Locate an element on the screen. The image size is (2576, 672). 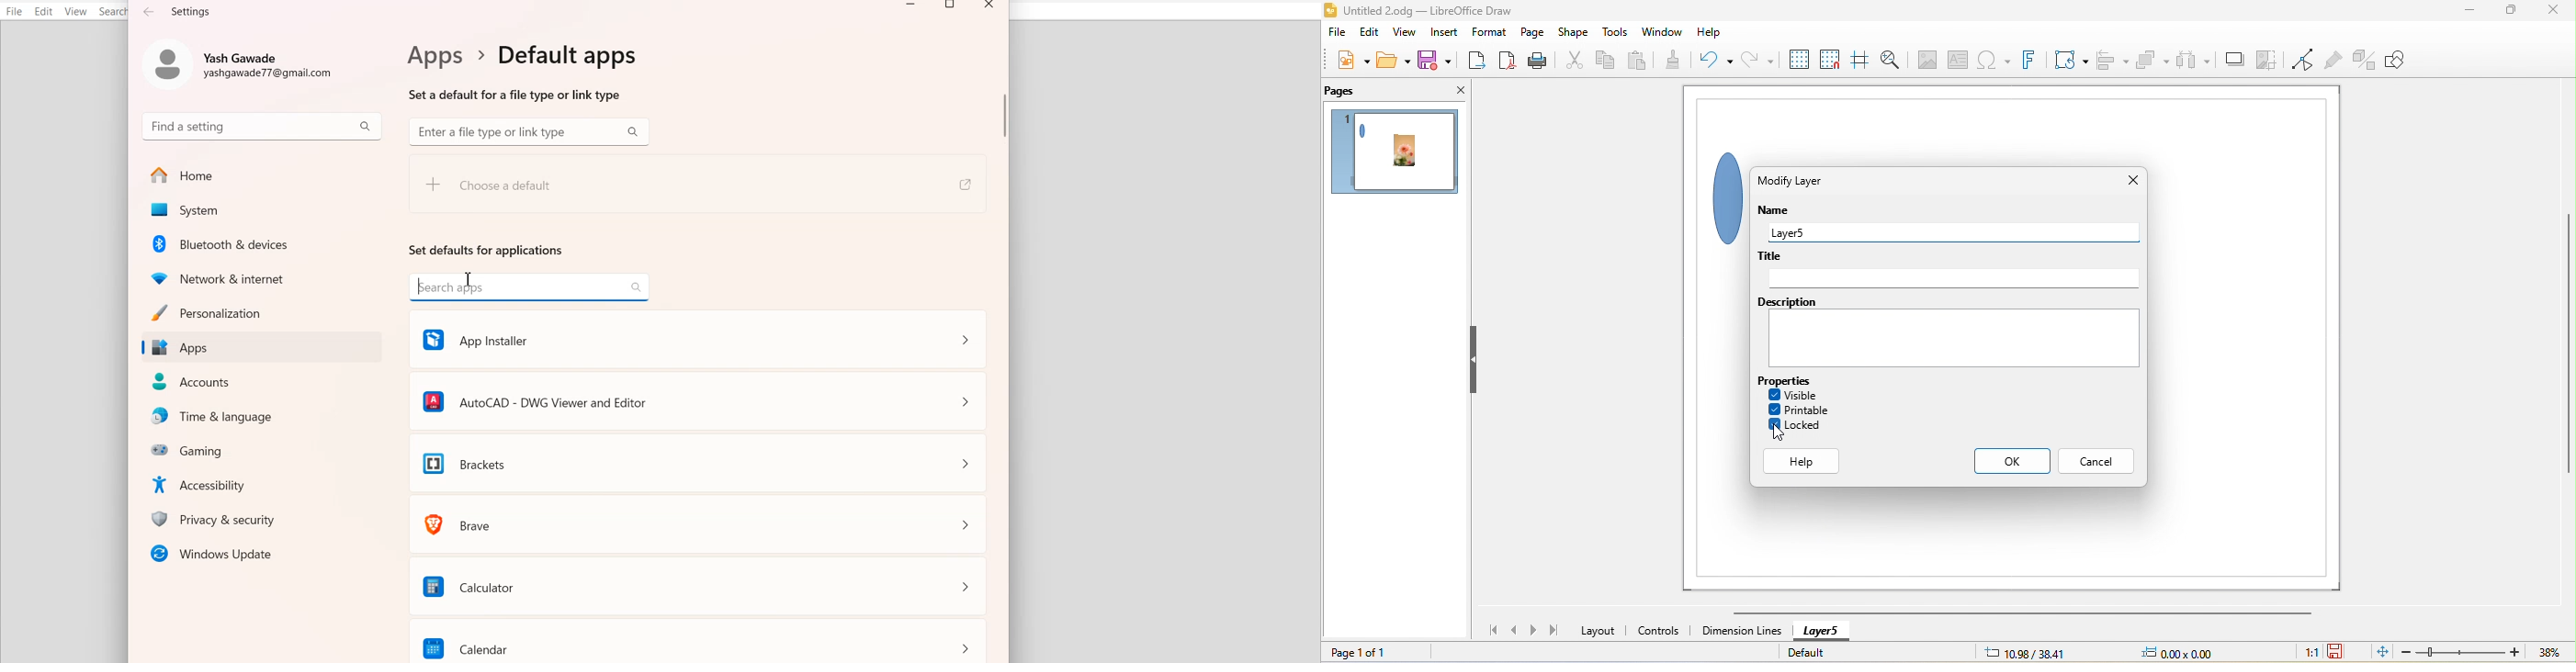
layout is located at coordinates (1599, 630).